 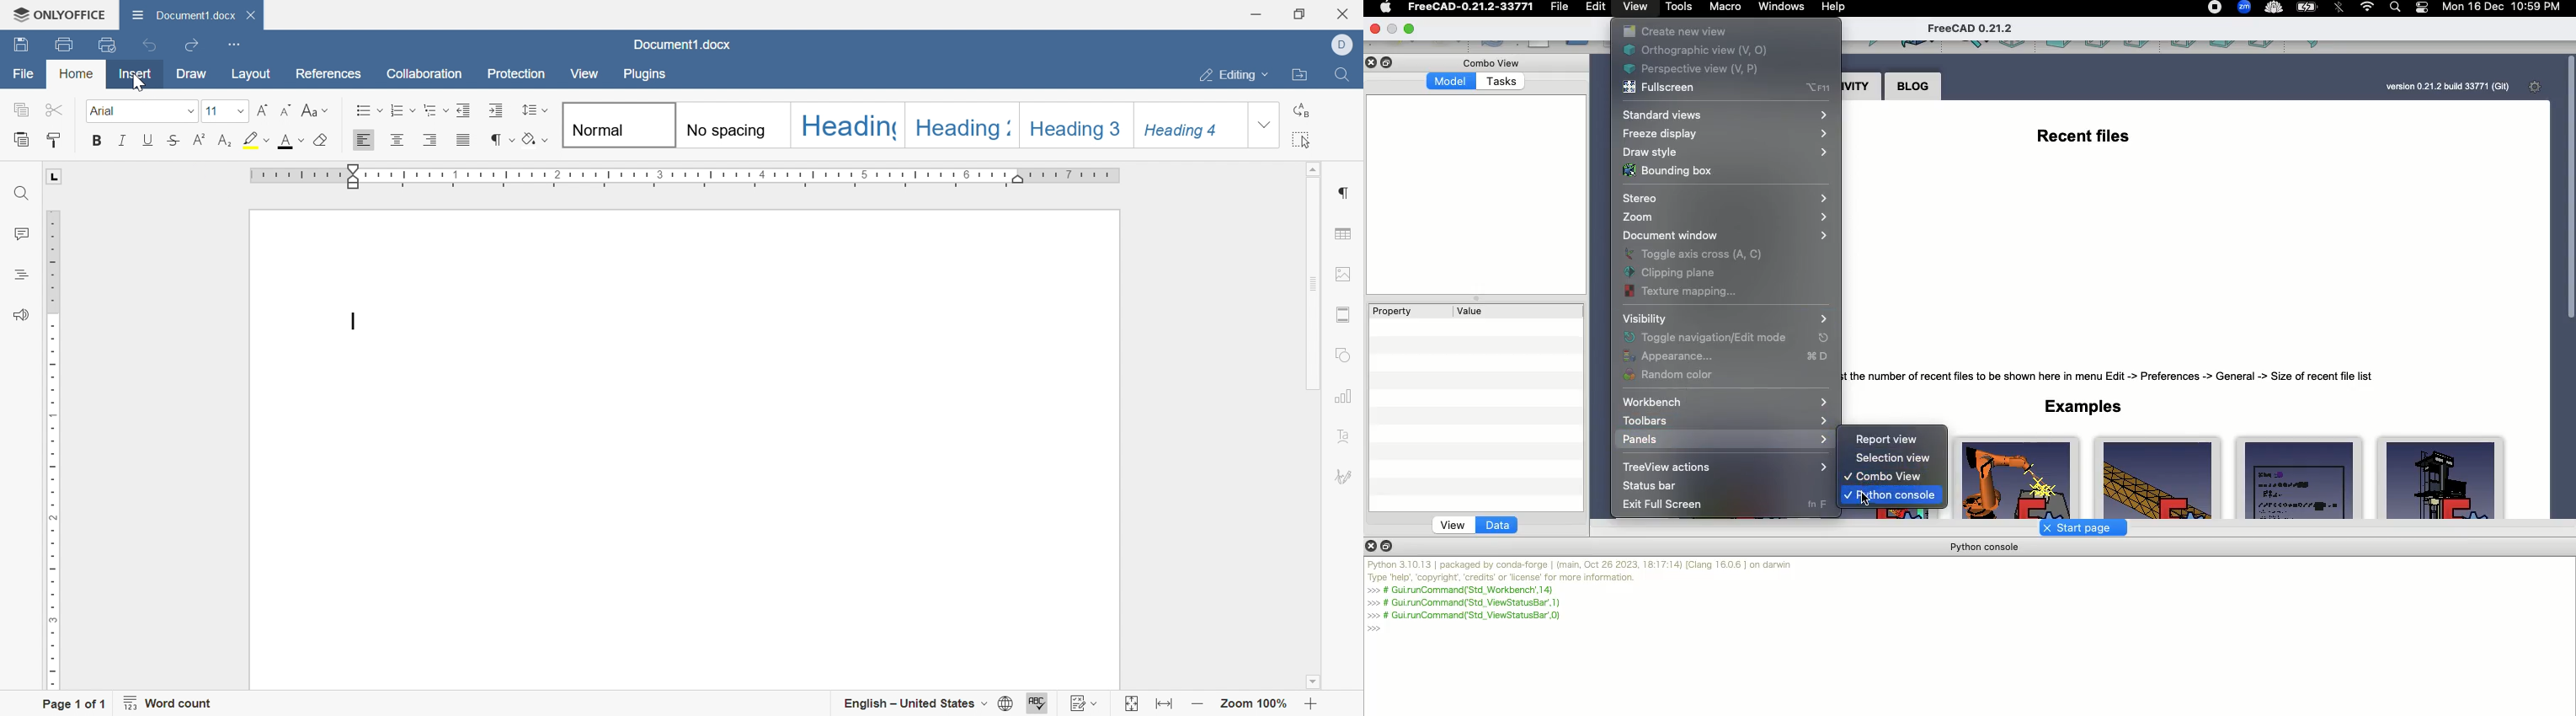 I want to click on Home, so click(x=77, y=74).